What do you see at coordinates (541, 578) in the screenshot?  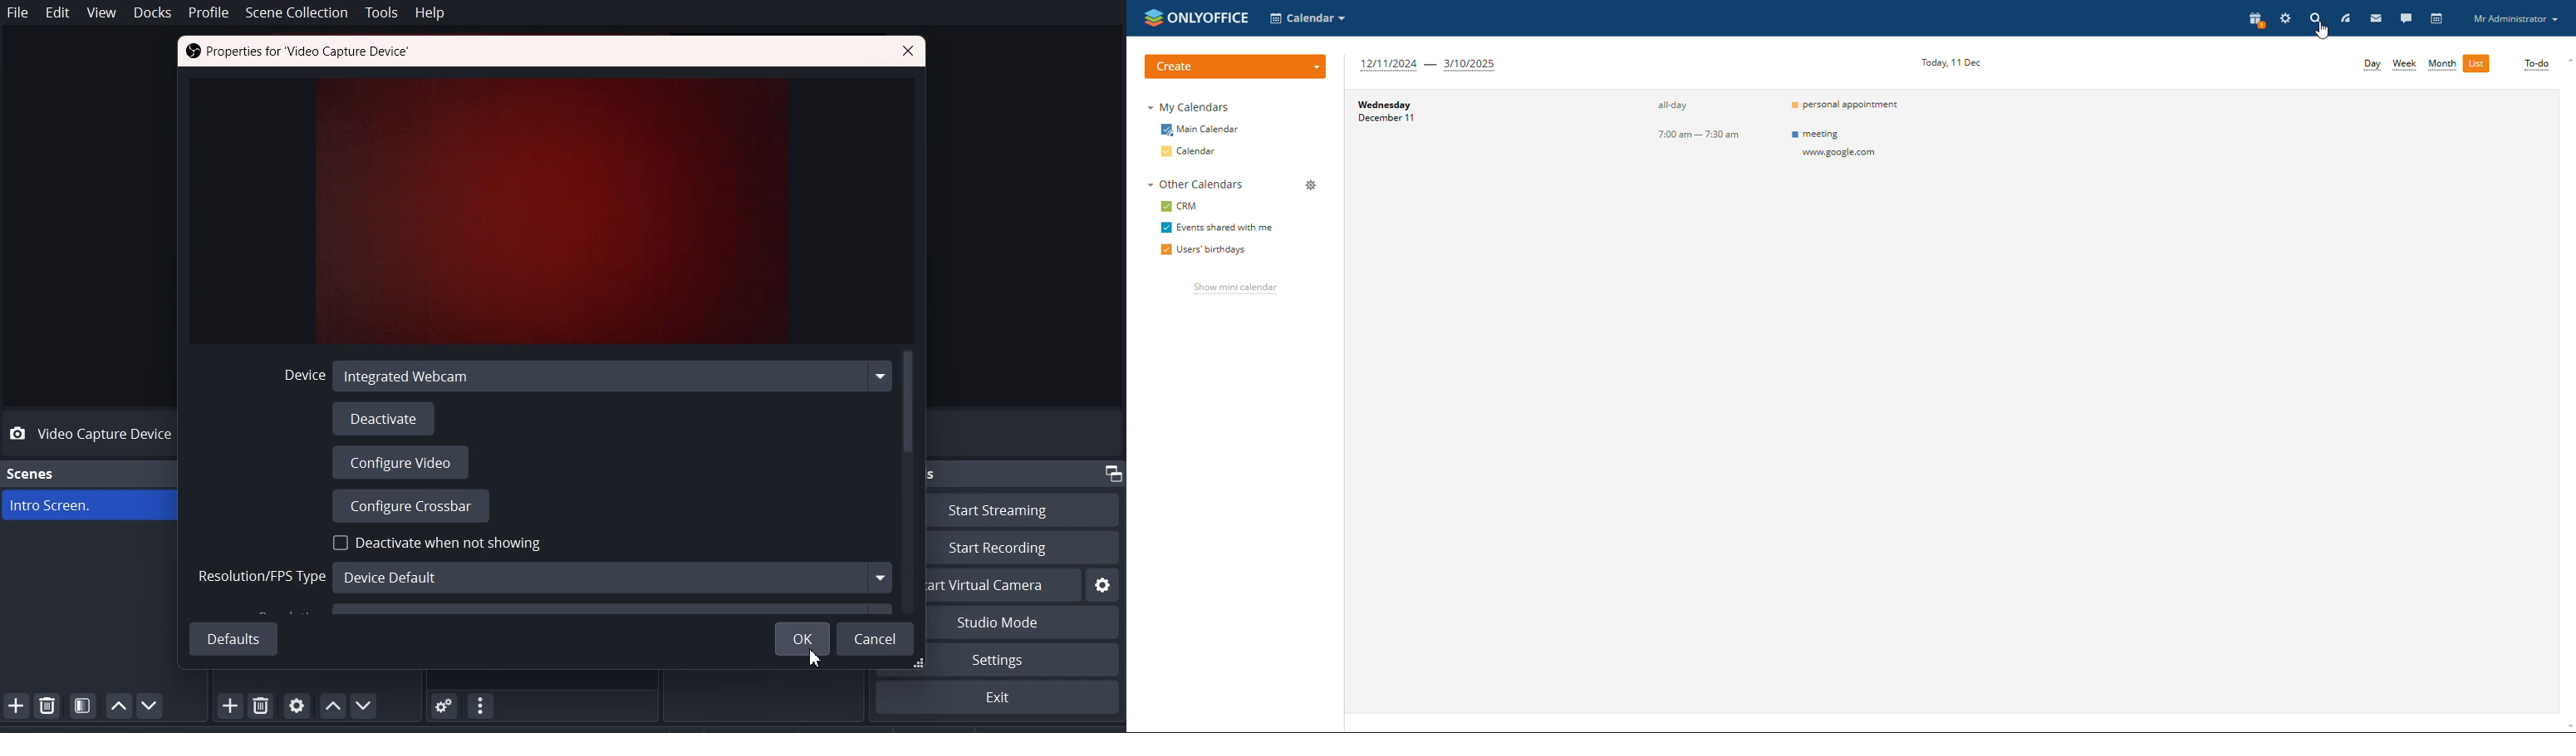 I see `Resolution FPS Type` at bounding box center [541, 578].